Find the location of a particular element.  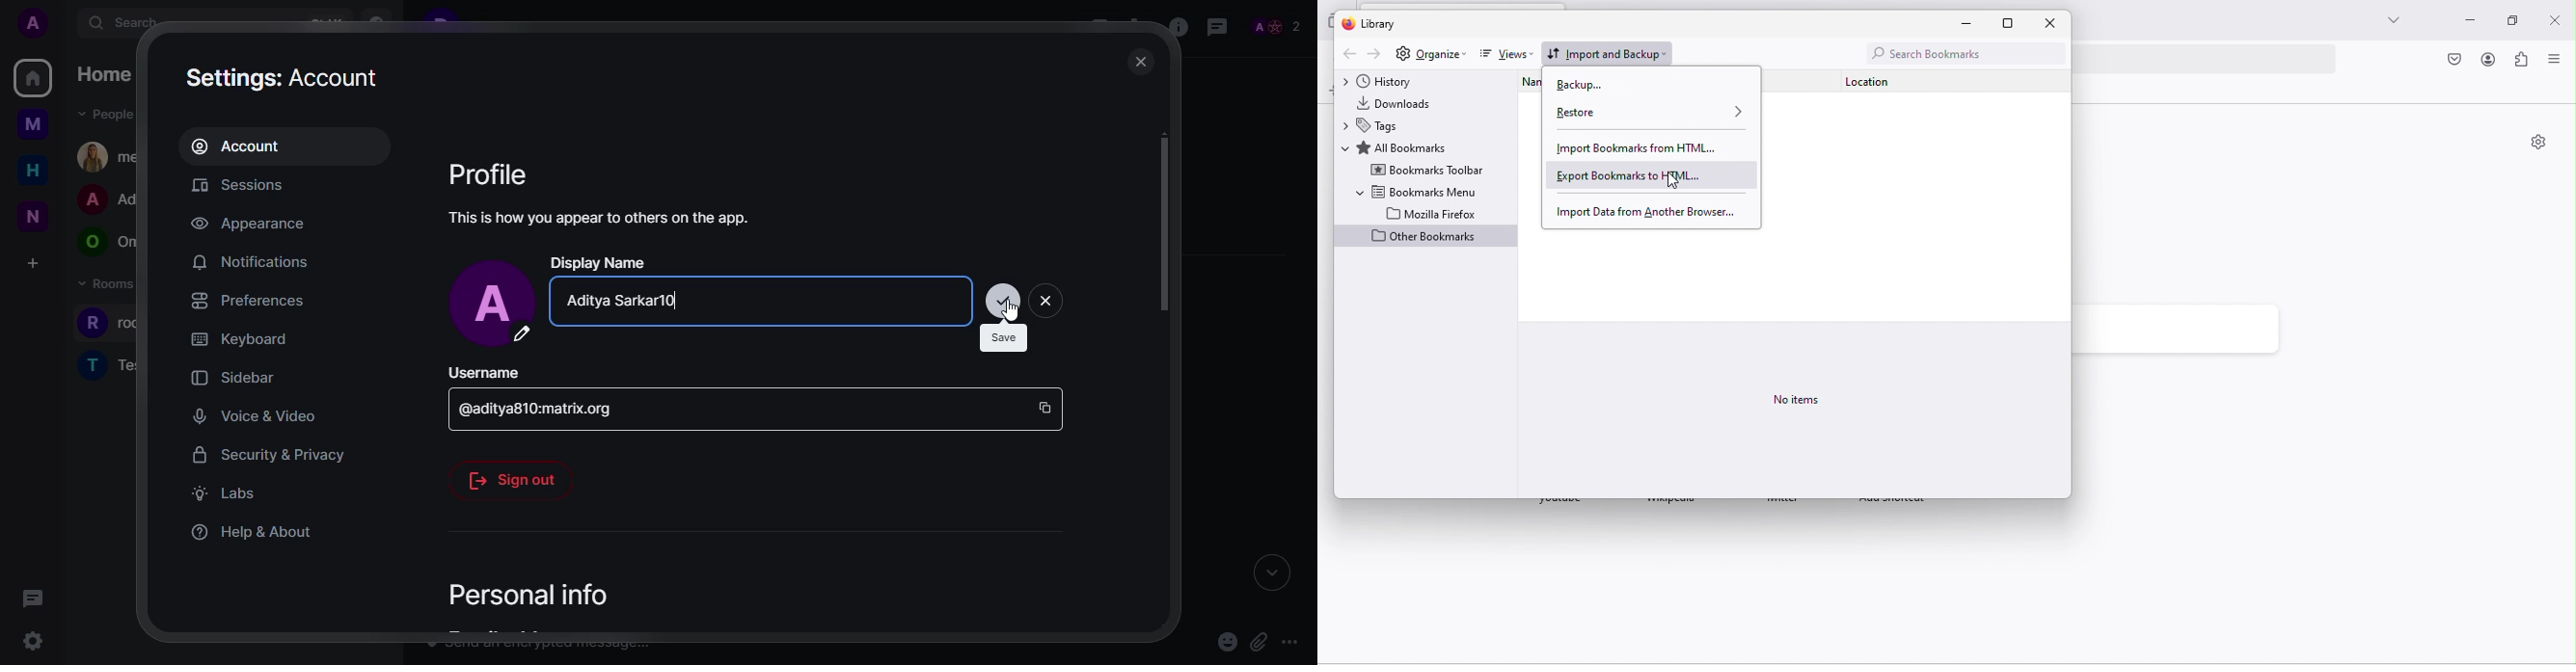

more is located at coordinates (2391, 20).